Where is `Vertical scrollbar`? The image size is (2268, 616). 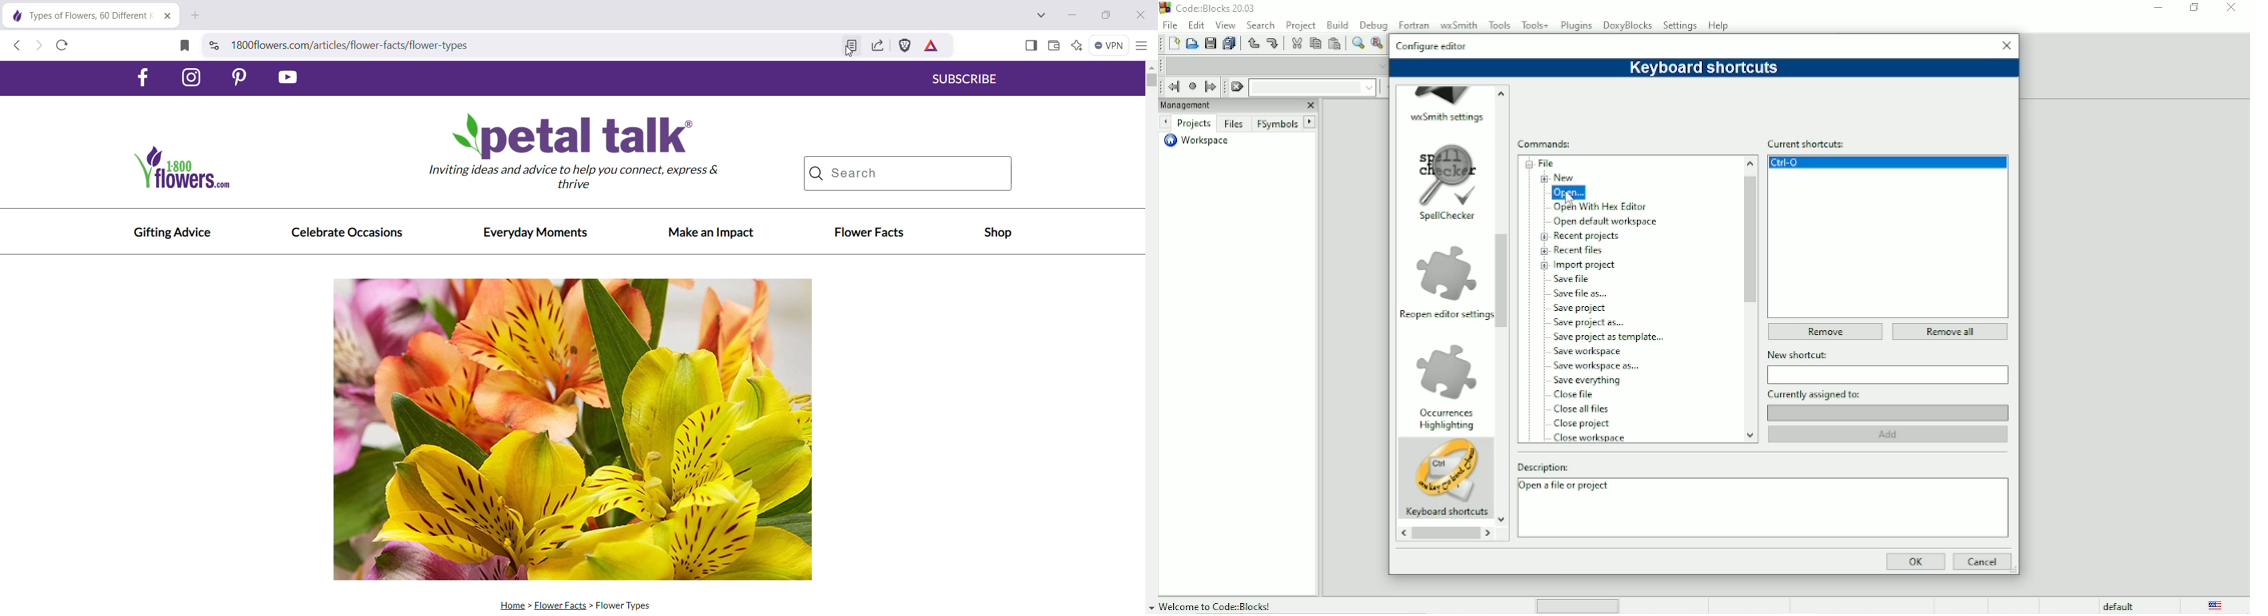
Vertical scrollbar is located at coordinates (1750, 239).